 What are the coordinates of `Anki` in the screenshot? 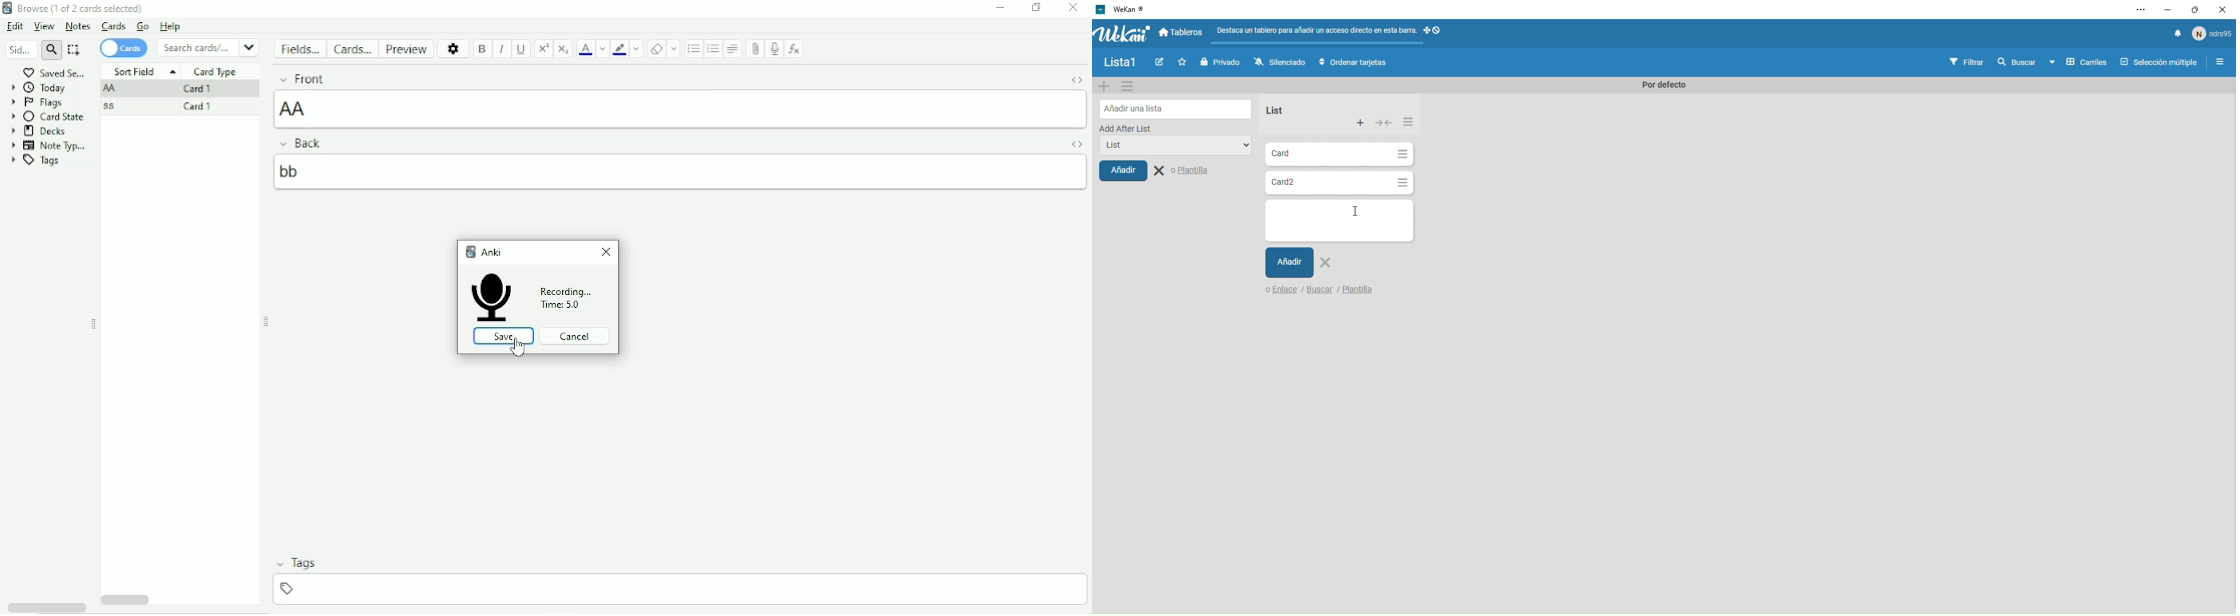 It's located at (489, 248).